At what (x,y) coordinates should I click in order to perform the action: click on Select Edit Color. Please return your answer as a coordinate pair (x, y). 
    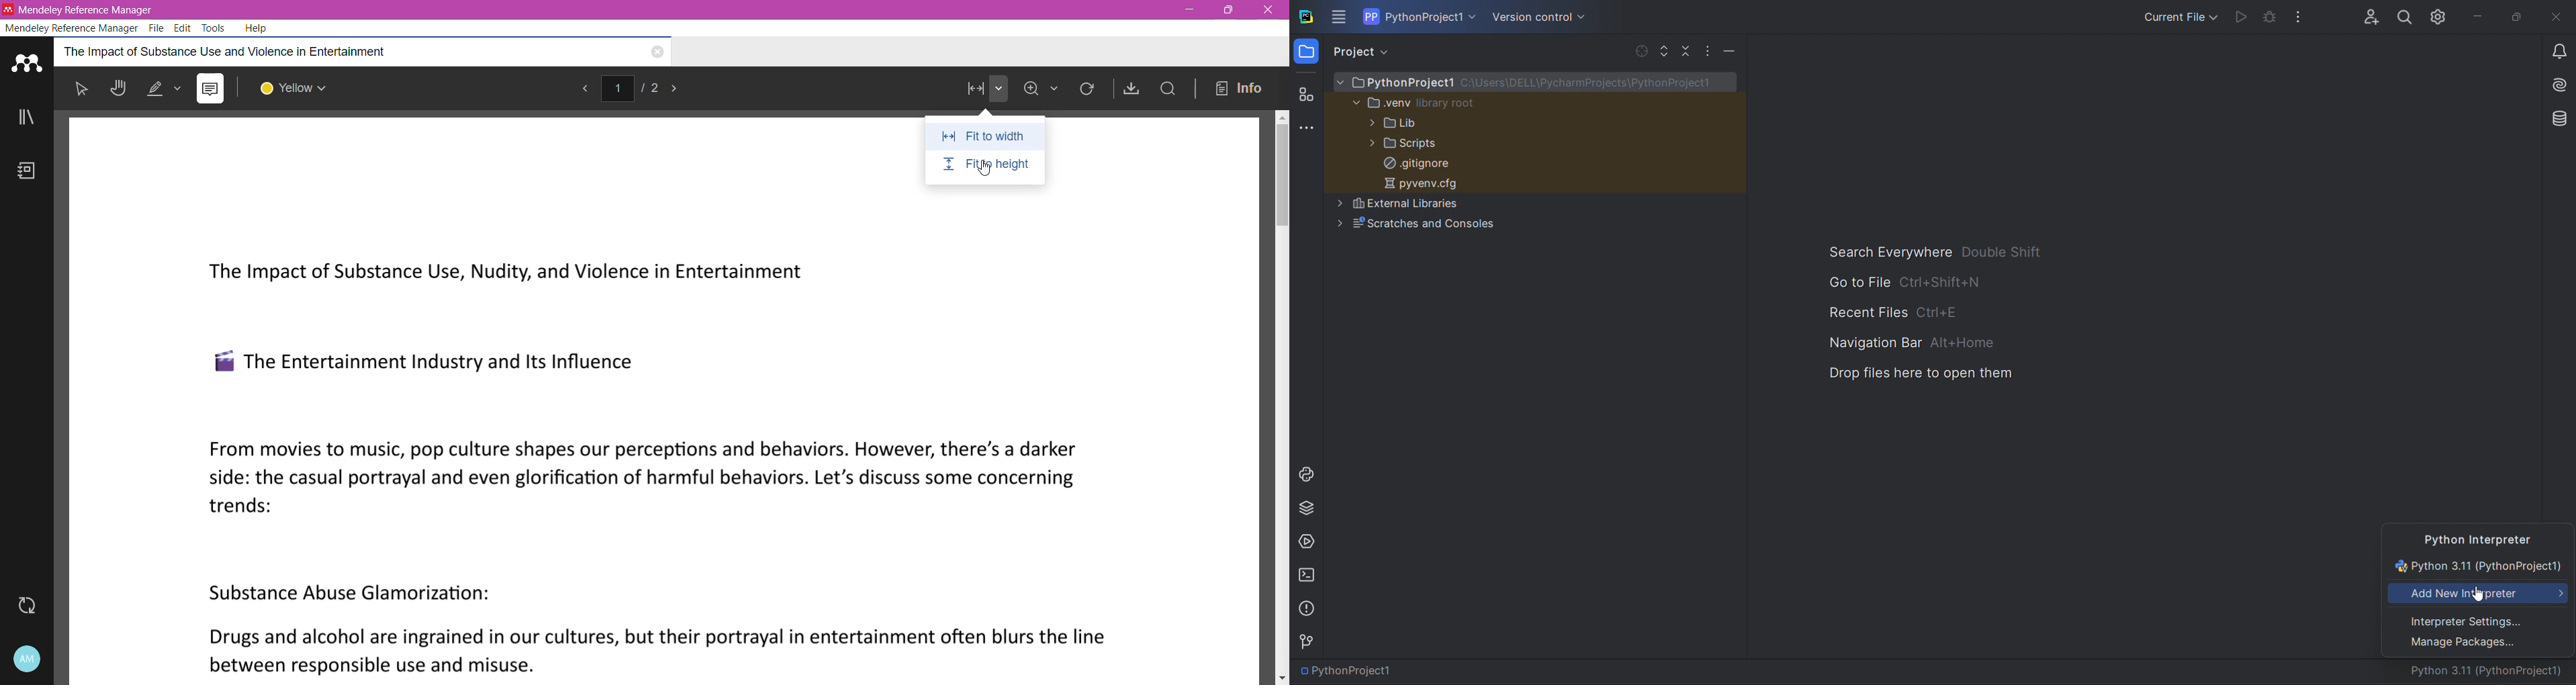
    Looking at the image, I should click on (300, 89).